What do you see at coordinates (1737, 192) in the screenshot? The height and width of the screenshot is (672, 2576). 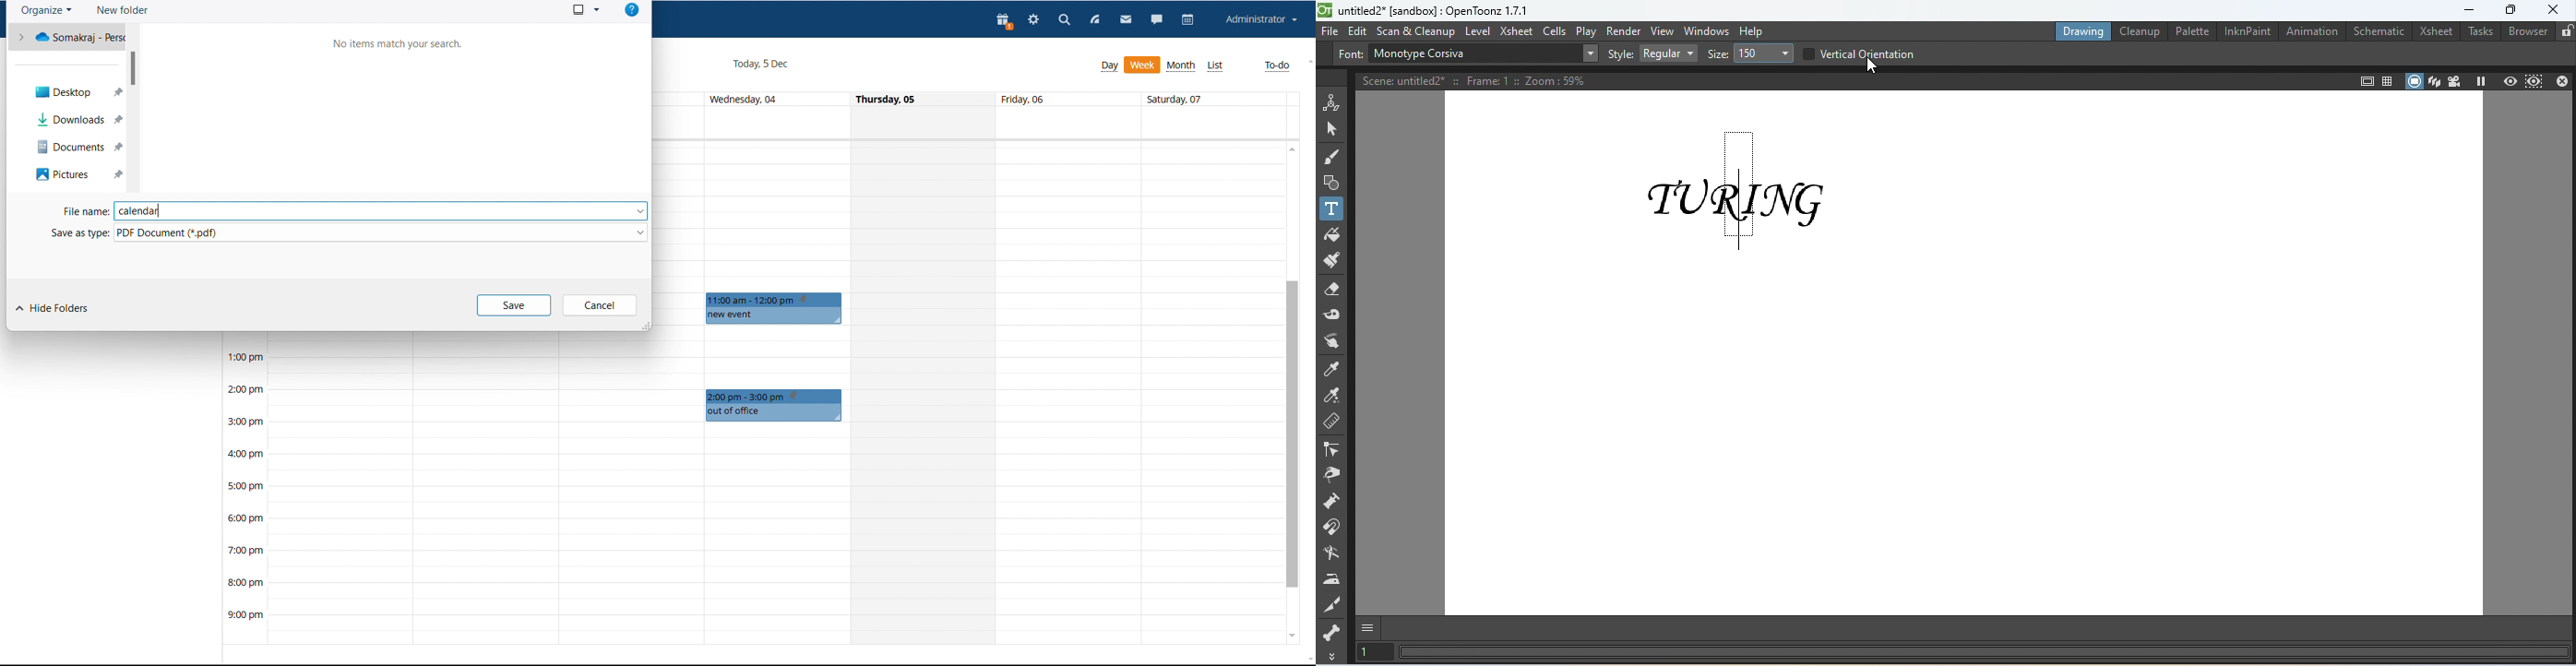 I see `line on canvas` at bounding box center [1737, 192].